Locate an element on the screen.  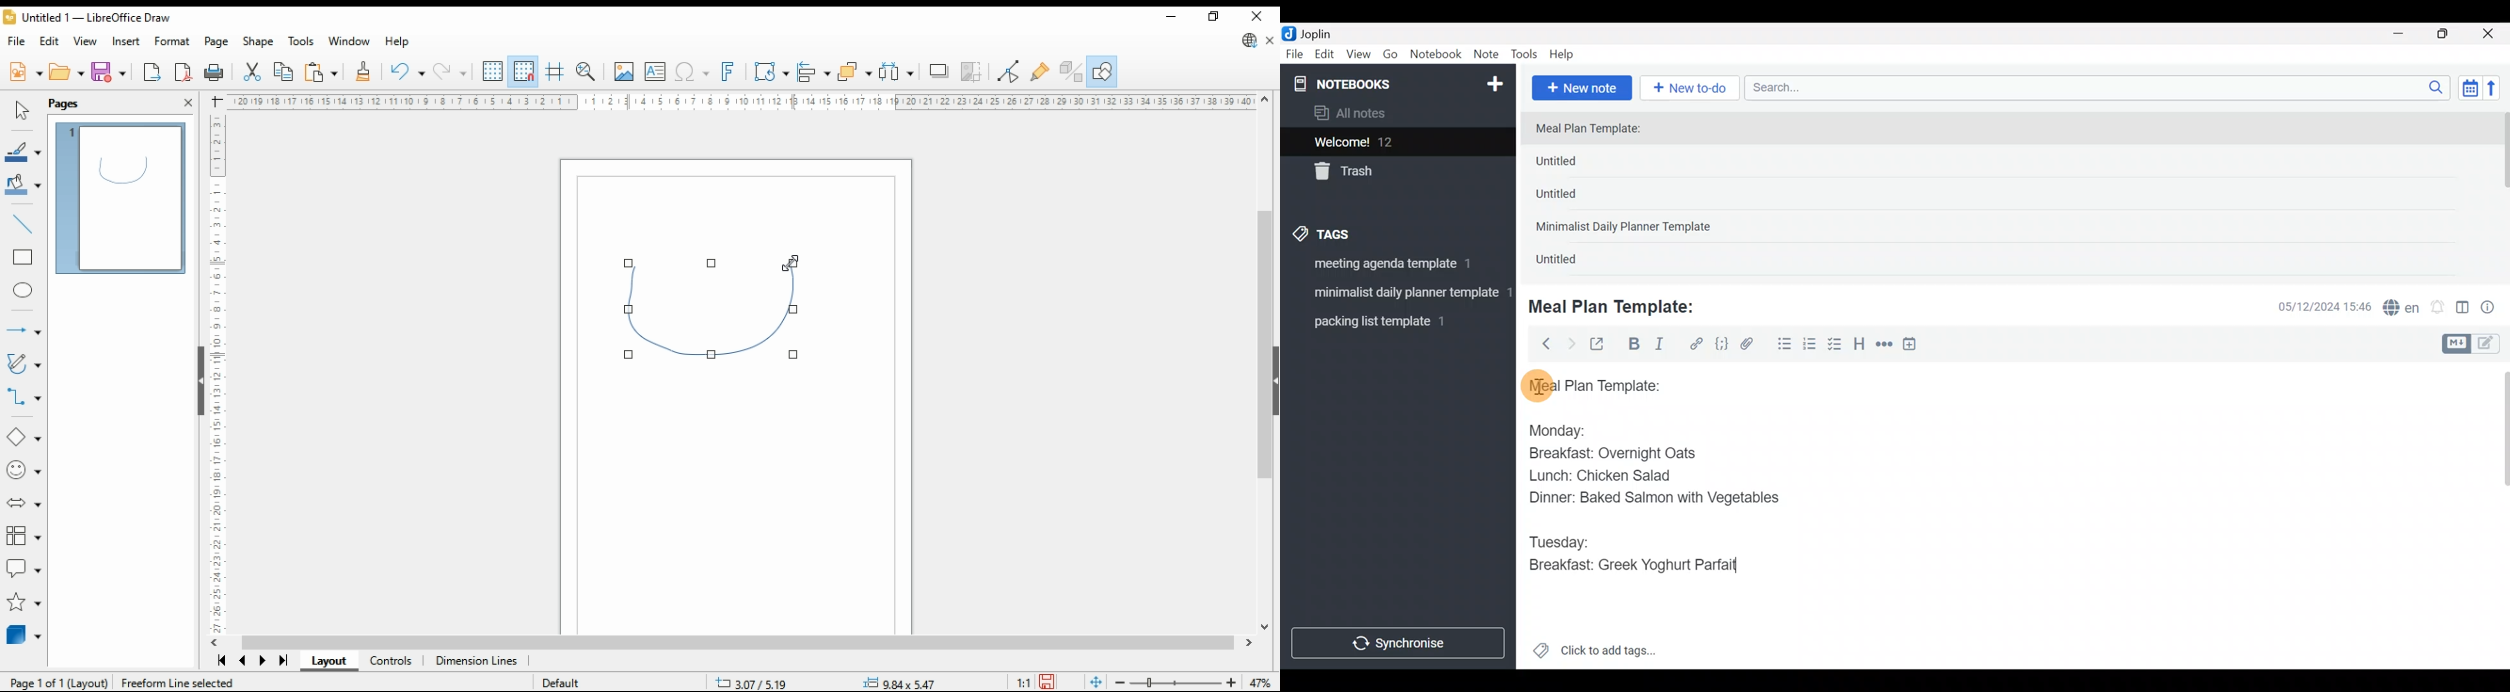
New is located at coordinates (1494, 81).